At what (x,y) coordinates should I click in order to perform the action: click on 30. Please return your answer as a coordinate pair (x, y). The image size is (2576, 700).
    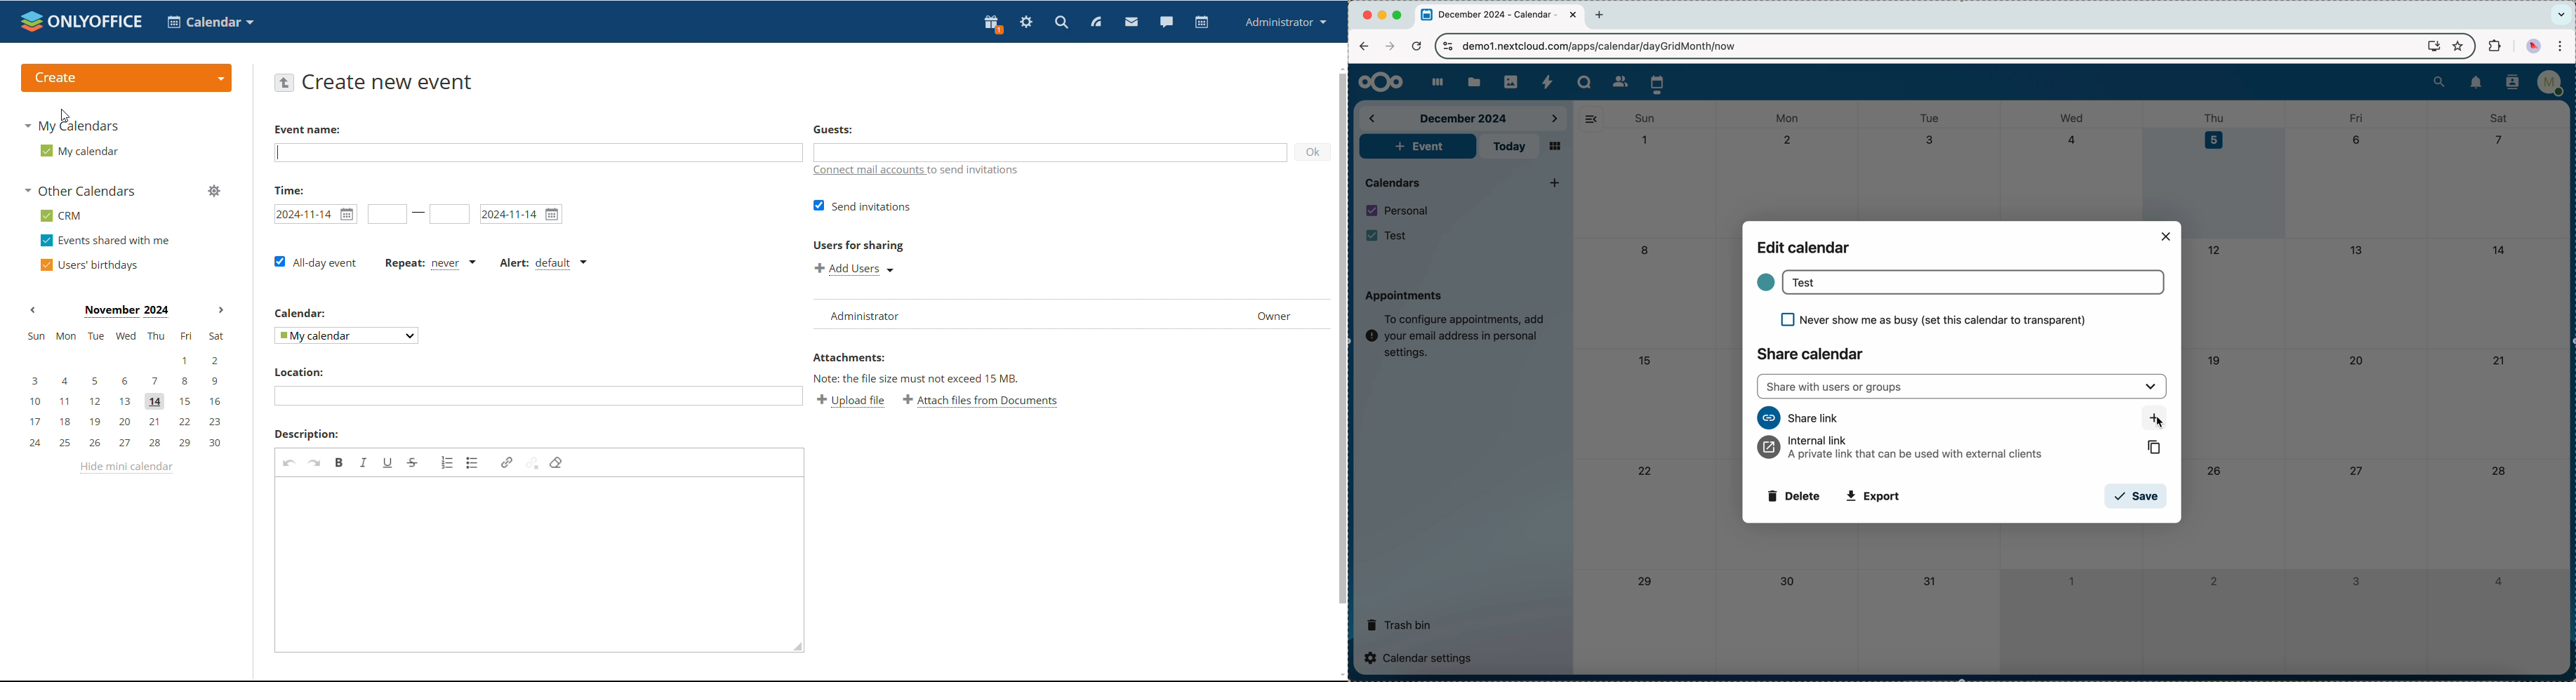
    Looking at the image, I should click on (1790, 583).